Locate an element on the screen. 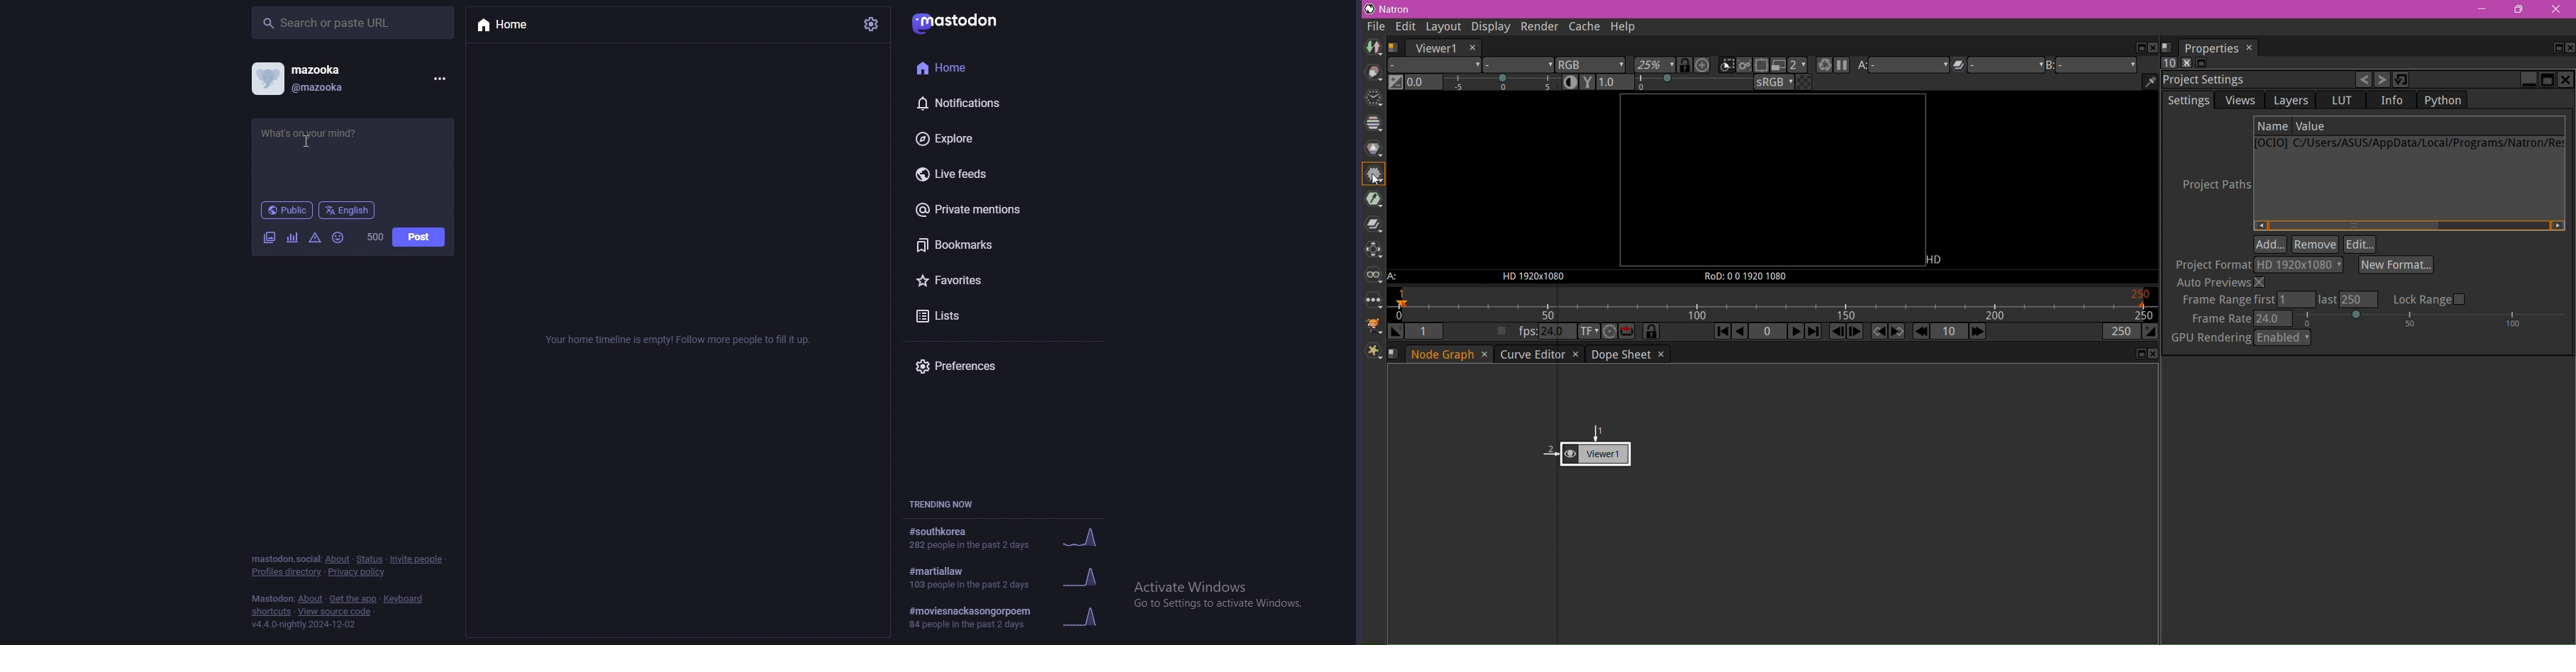 The image size is (2576, 672). mastodon is located at coordinates (272, 599).